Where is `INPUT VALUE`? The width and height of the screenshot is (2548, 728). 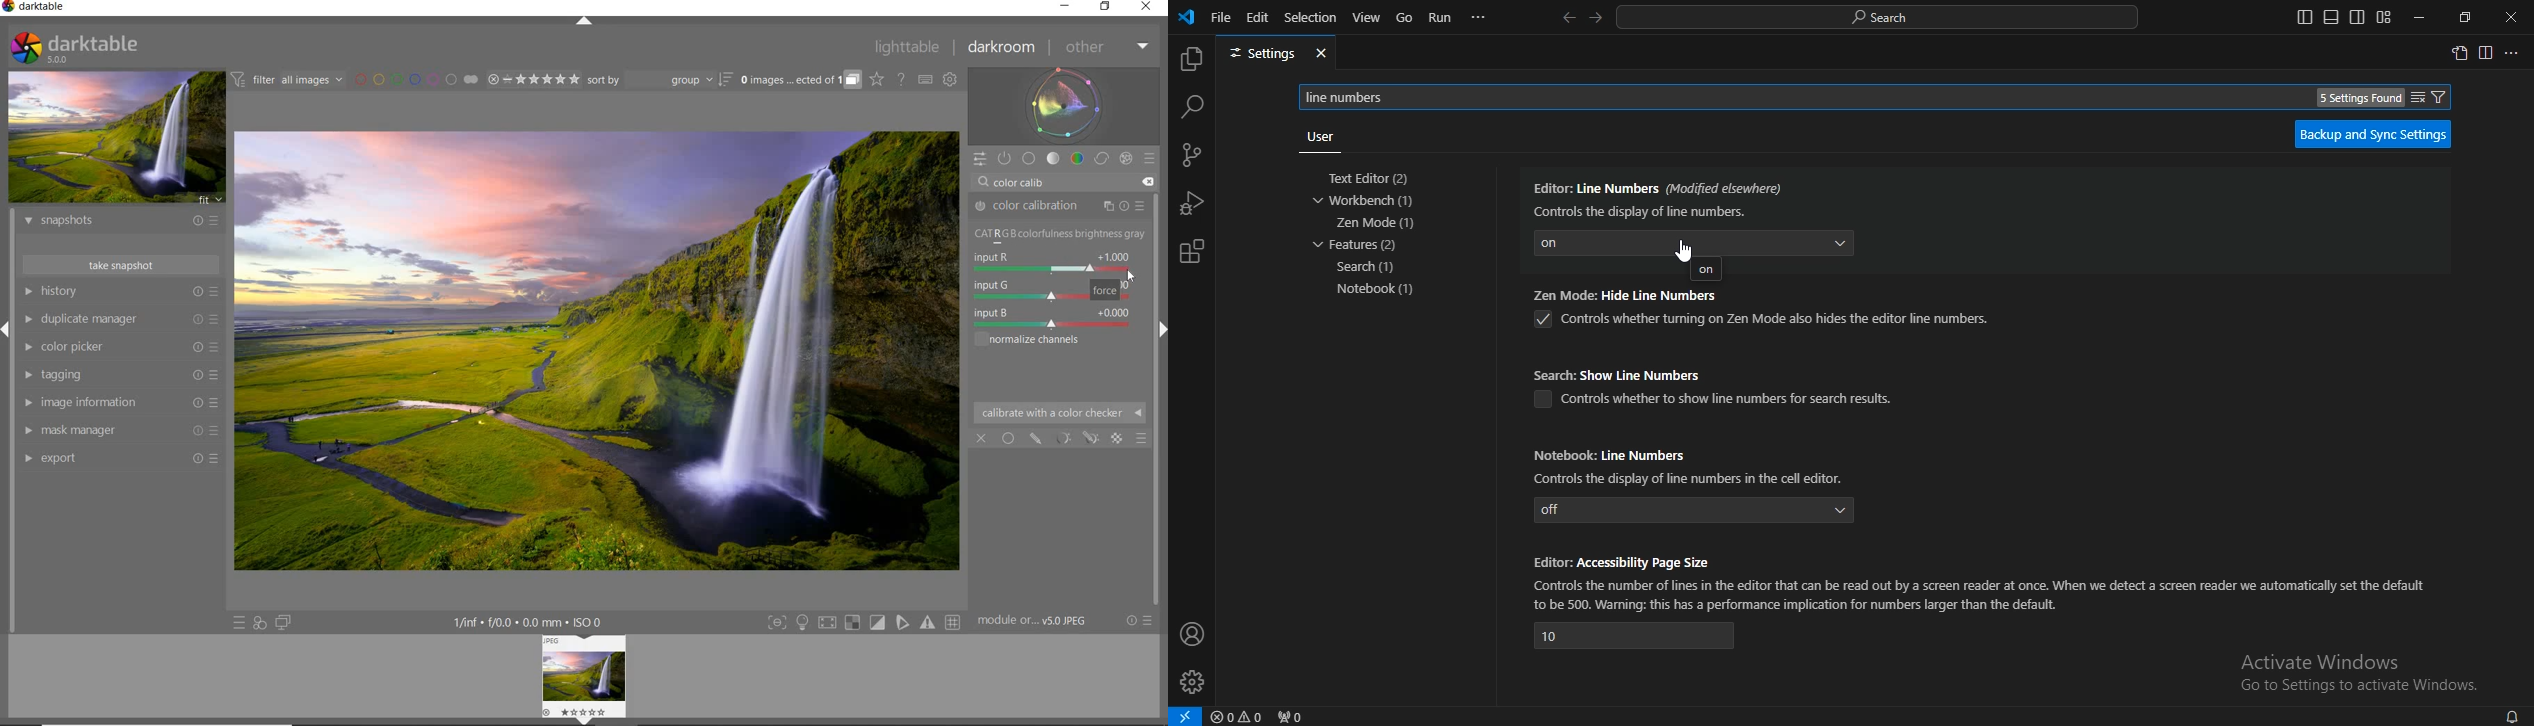 INPUT VALUE is located at coordinates (1029, 181).